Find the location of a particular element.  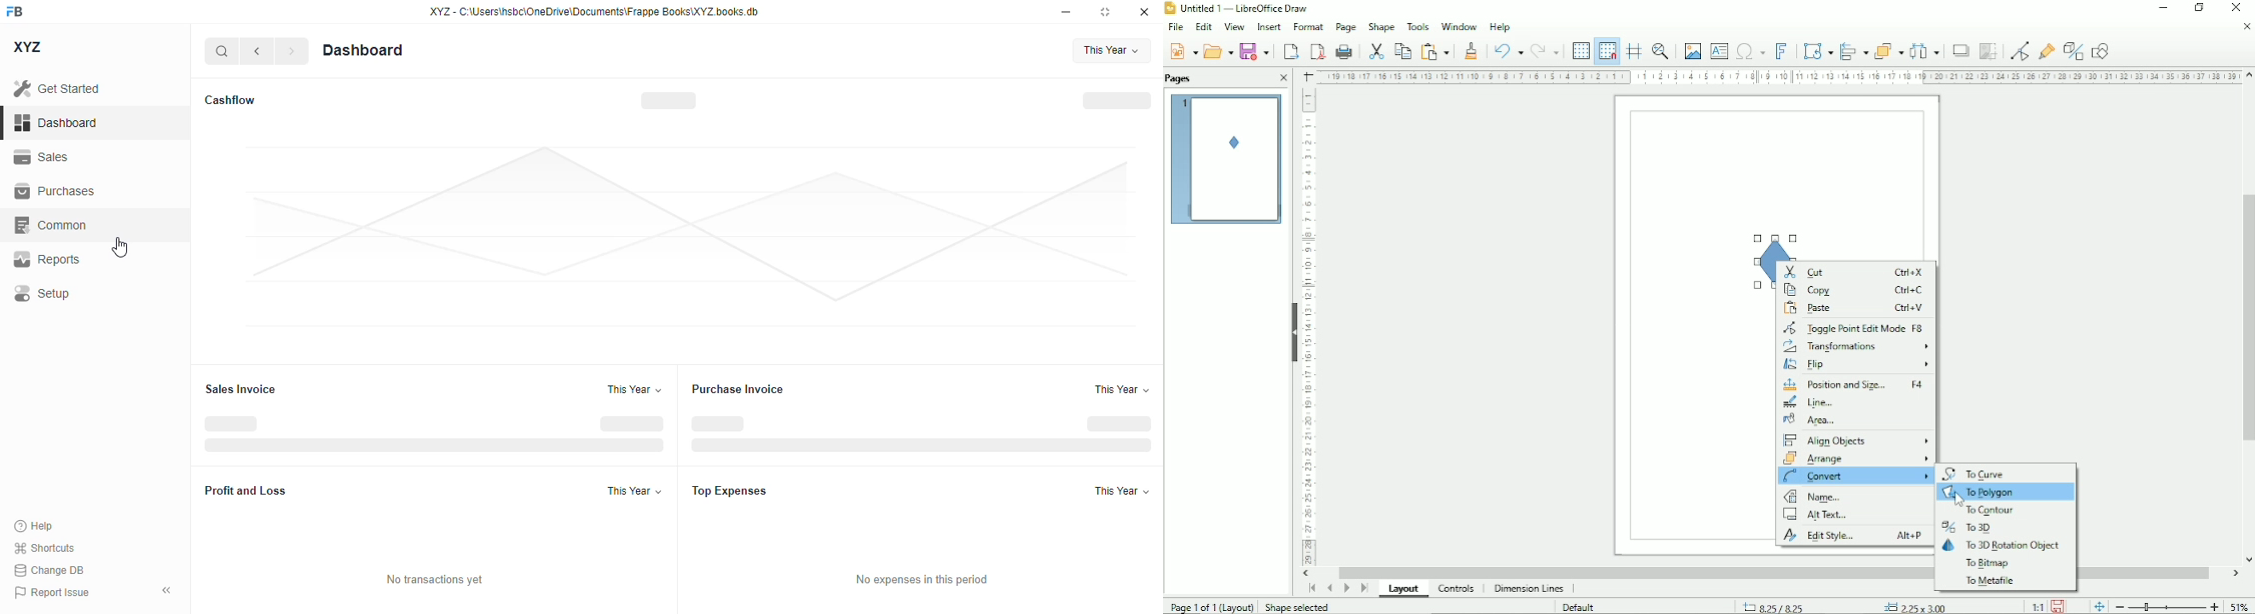

Show draw functions is located at coordinates (2103, 49).